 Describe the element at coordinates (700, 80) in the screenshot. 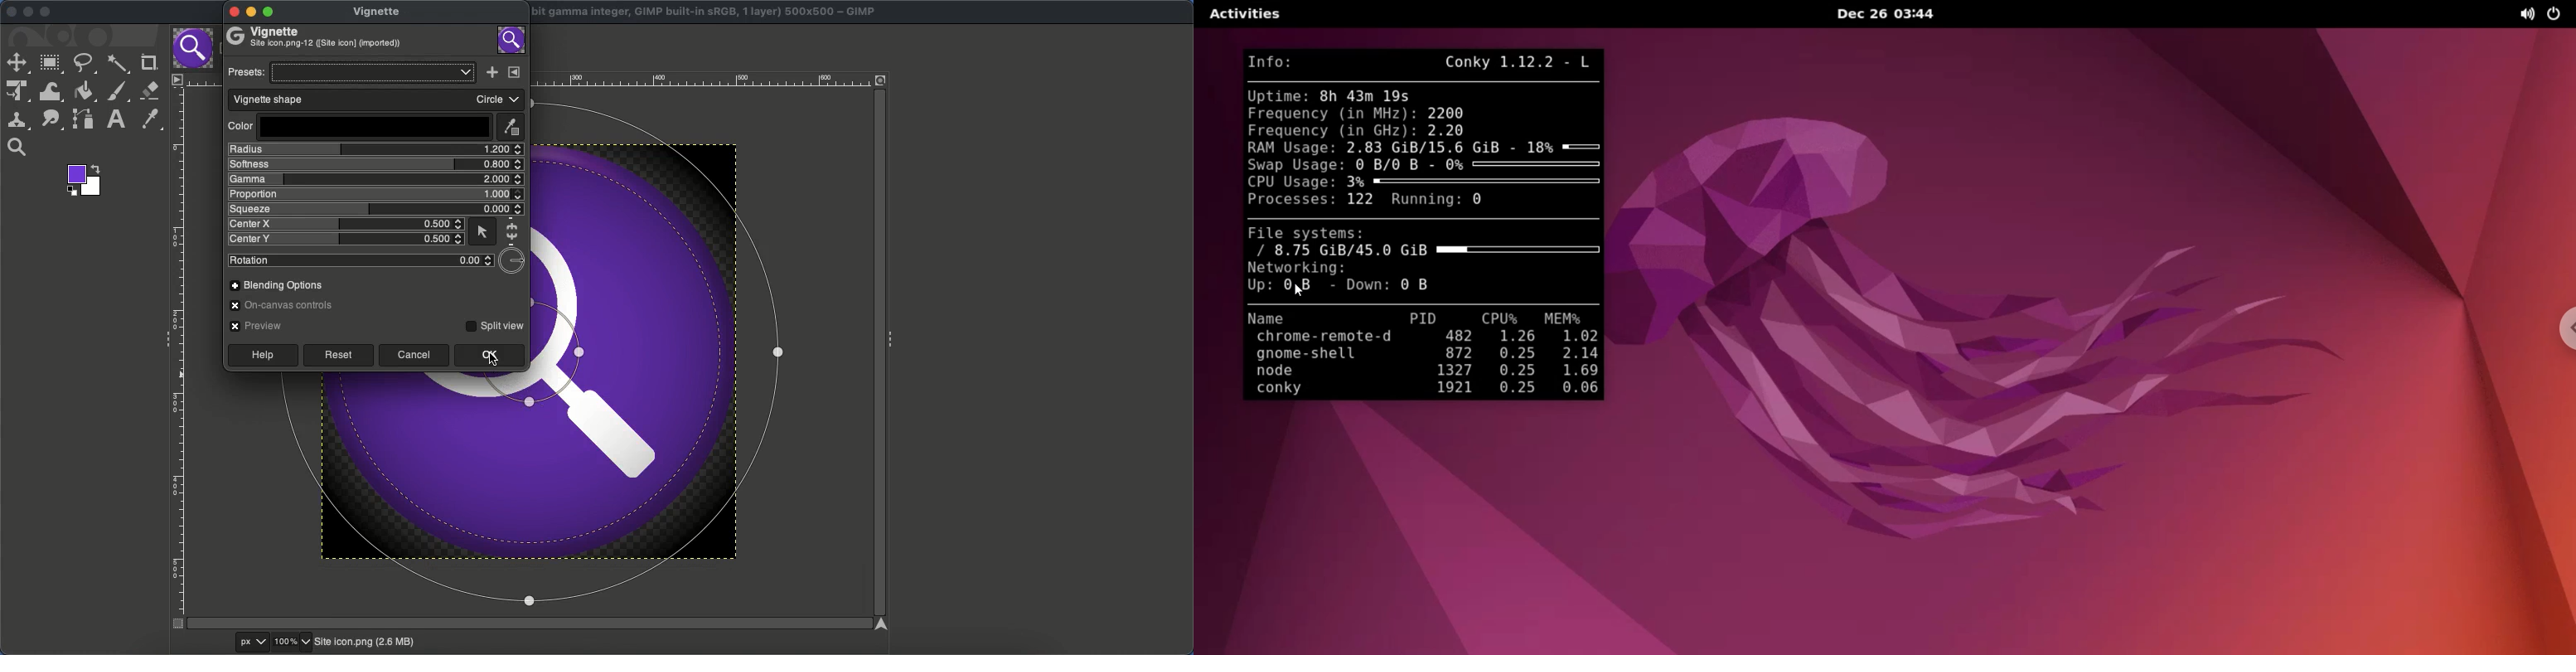

I see `Ruler` at that location.